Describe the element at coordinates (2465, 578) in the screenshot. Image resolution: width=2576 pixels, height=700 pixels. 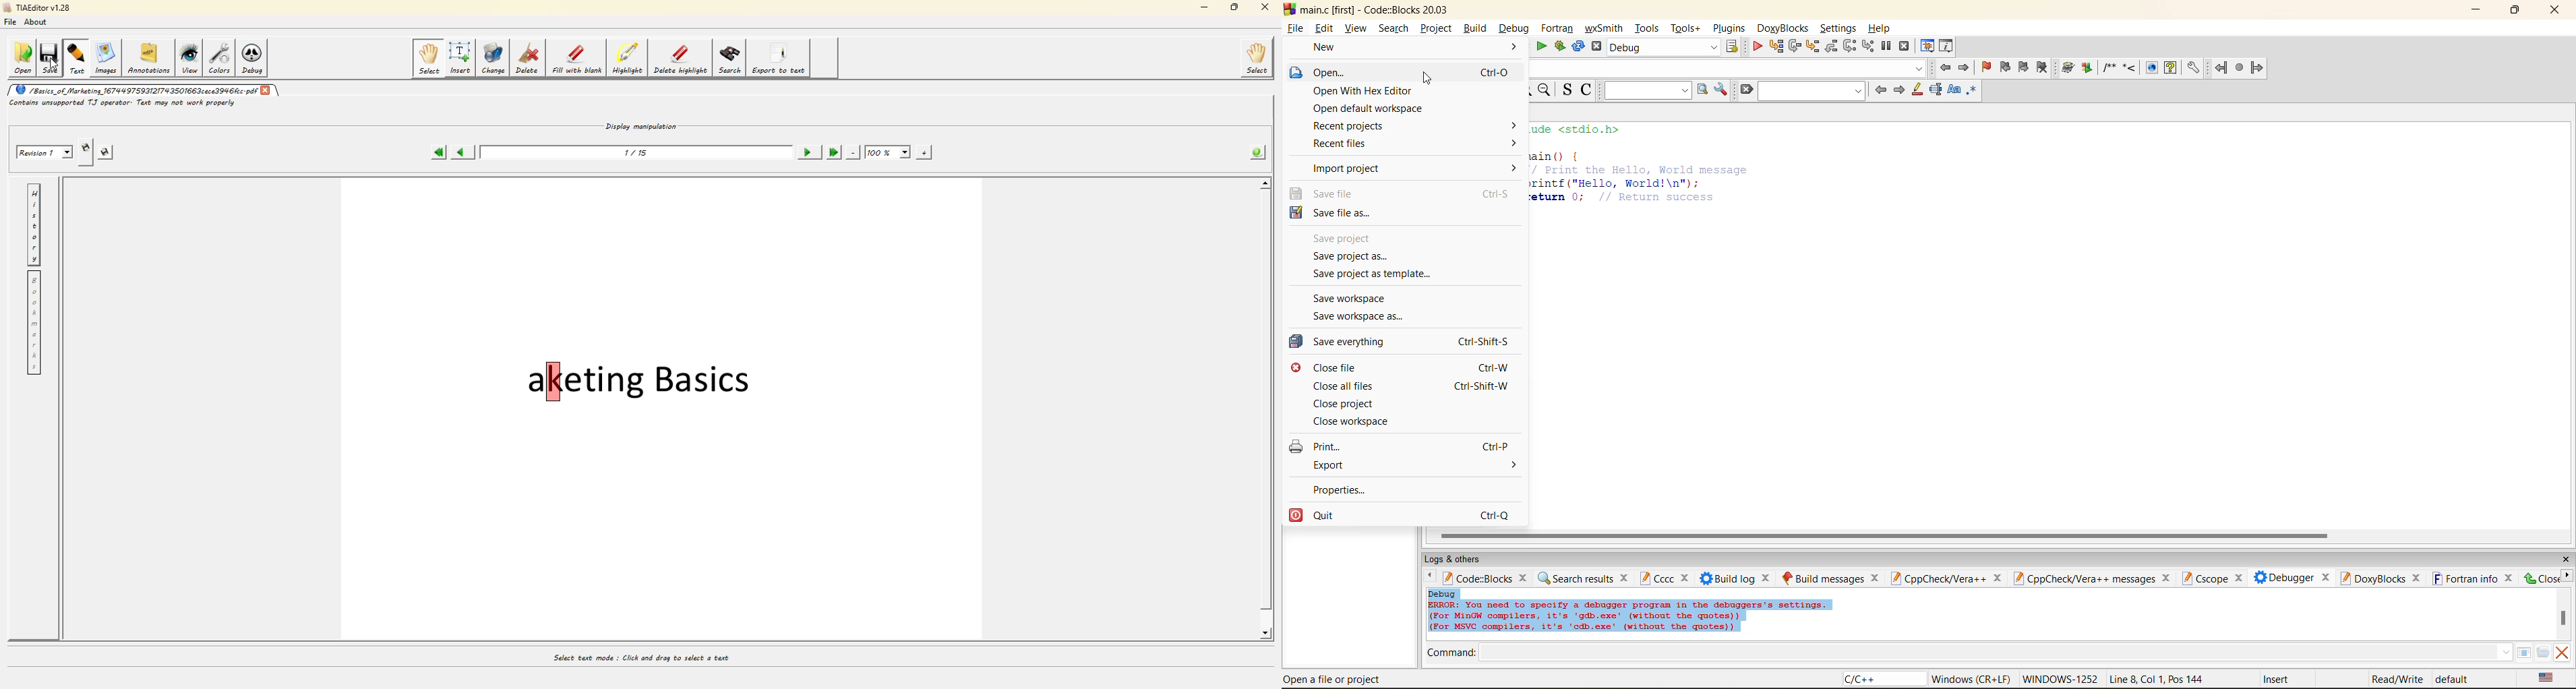
I see `fortran info` at that location.